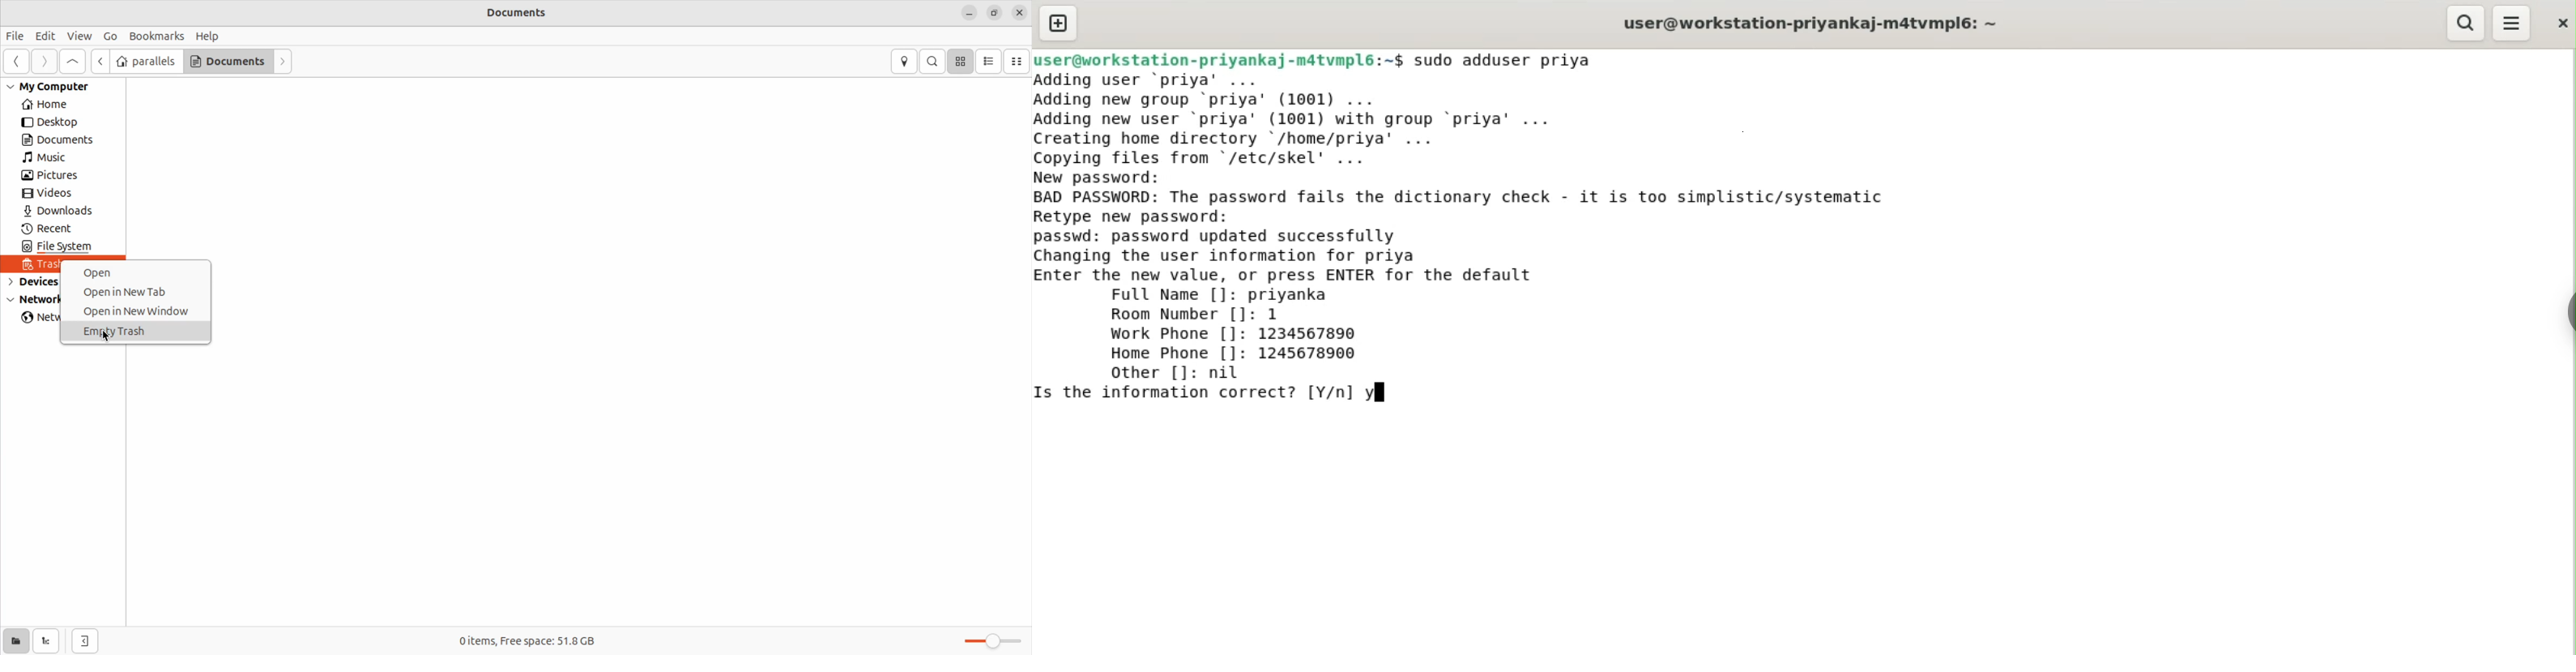 This screenshot has height=672, width=2576. Describe the element at coordinates (108, 337) in the screenshot. I see `cursor` at that location.